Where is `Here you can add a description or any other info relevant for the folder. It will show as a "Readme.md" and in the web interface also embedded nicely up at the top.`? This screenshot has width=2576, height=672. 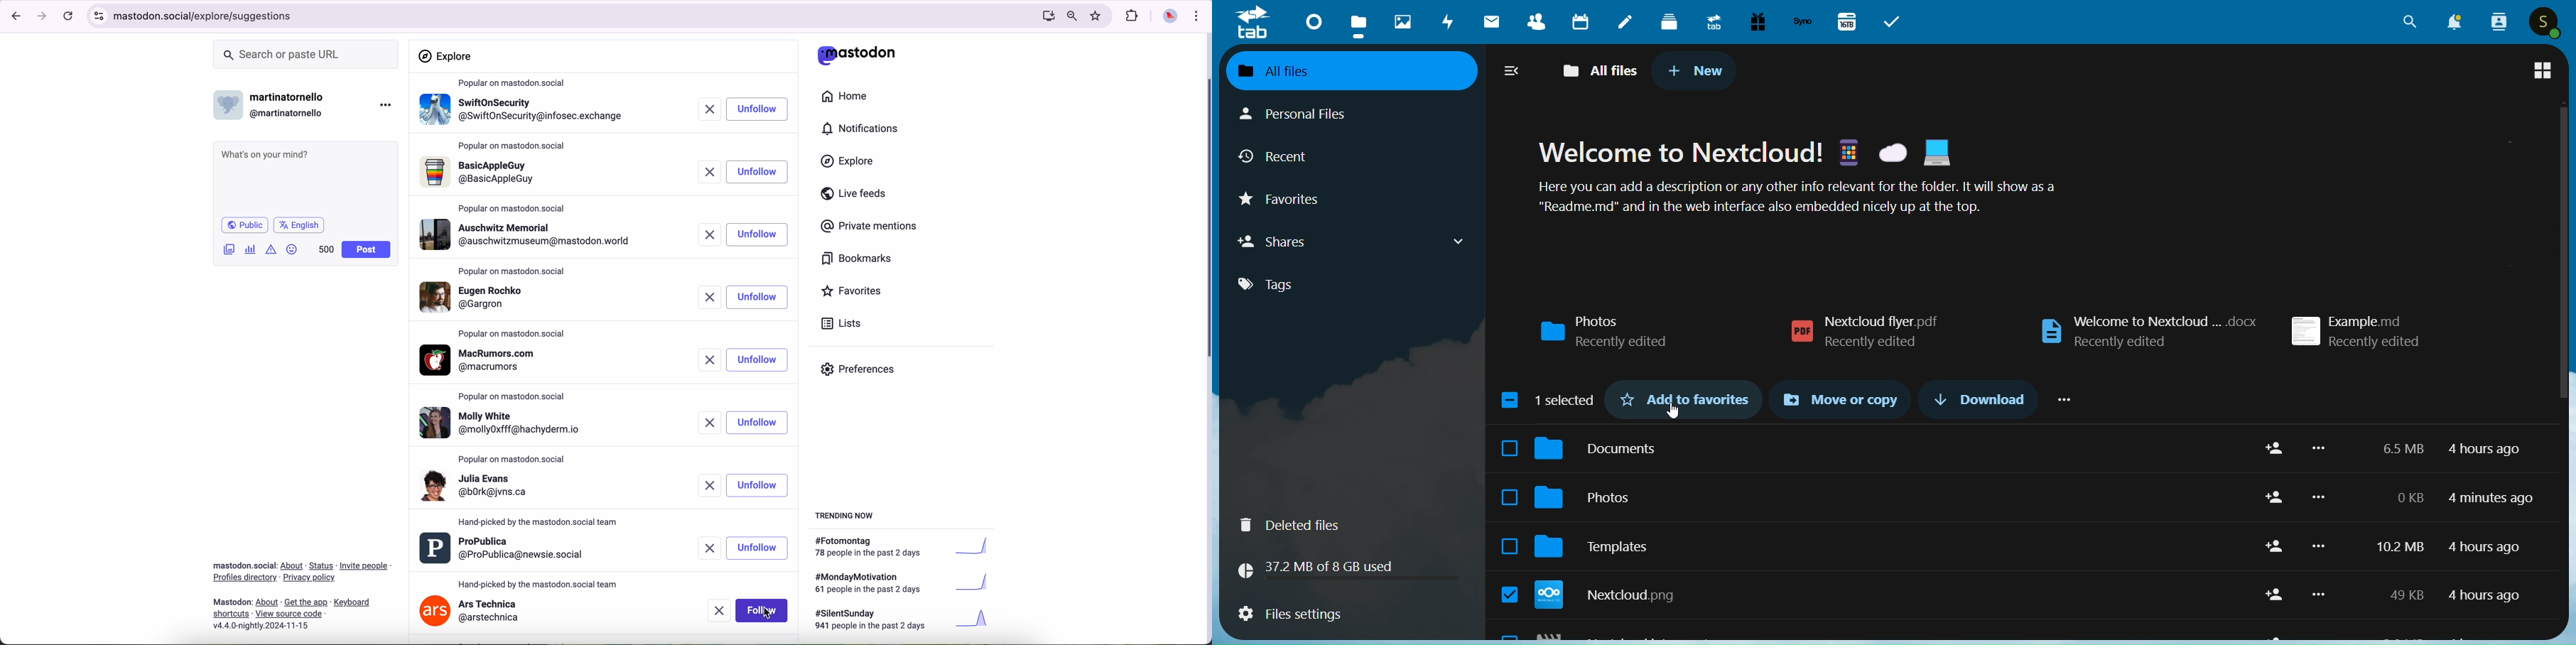 Here you can add a description or any other info relevant for the folder. It will show as a "Readme.md" and in the web interface also embedded nicely up at the top. is located at coordinates (1796, 196).